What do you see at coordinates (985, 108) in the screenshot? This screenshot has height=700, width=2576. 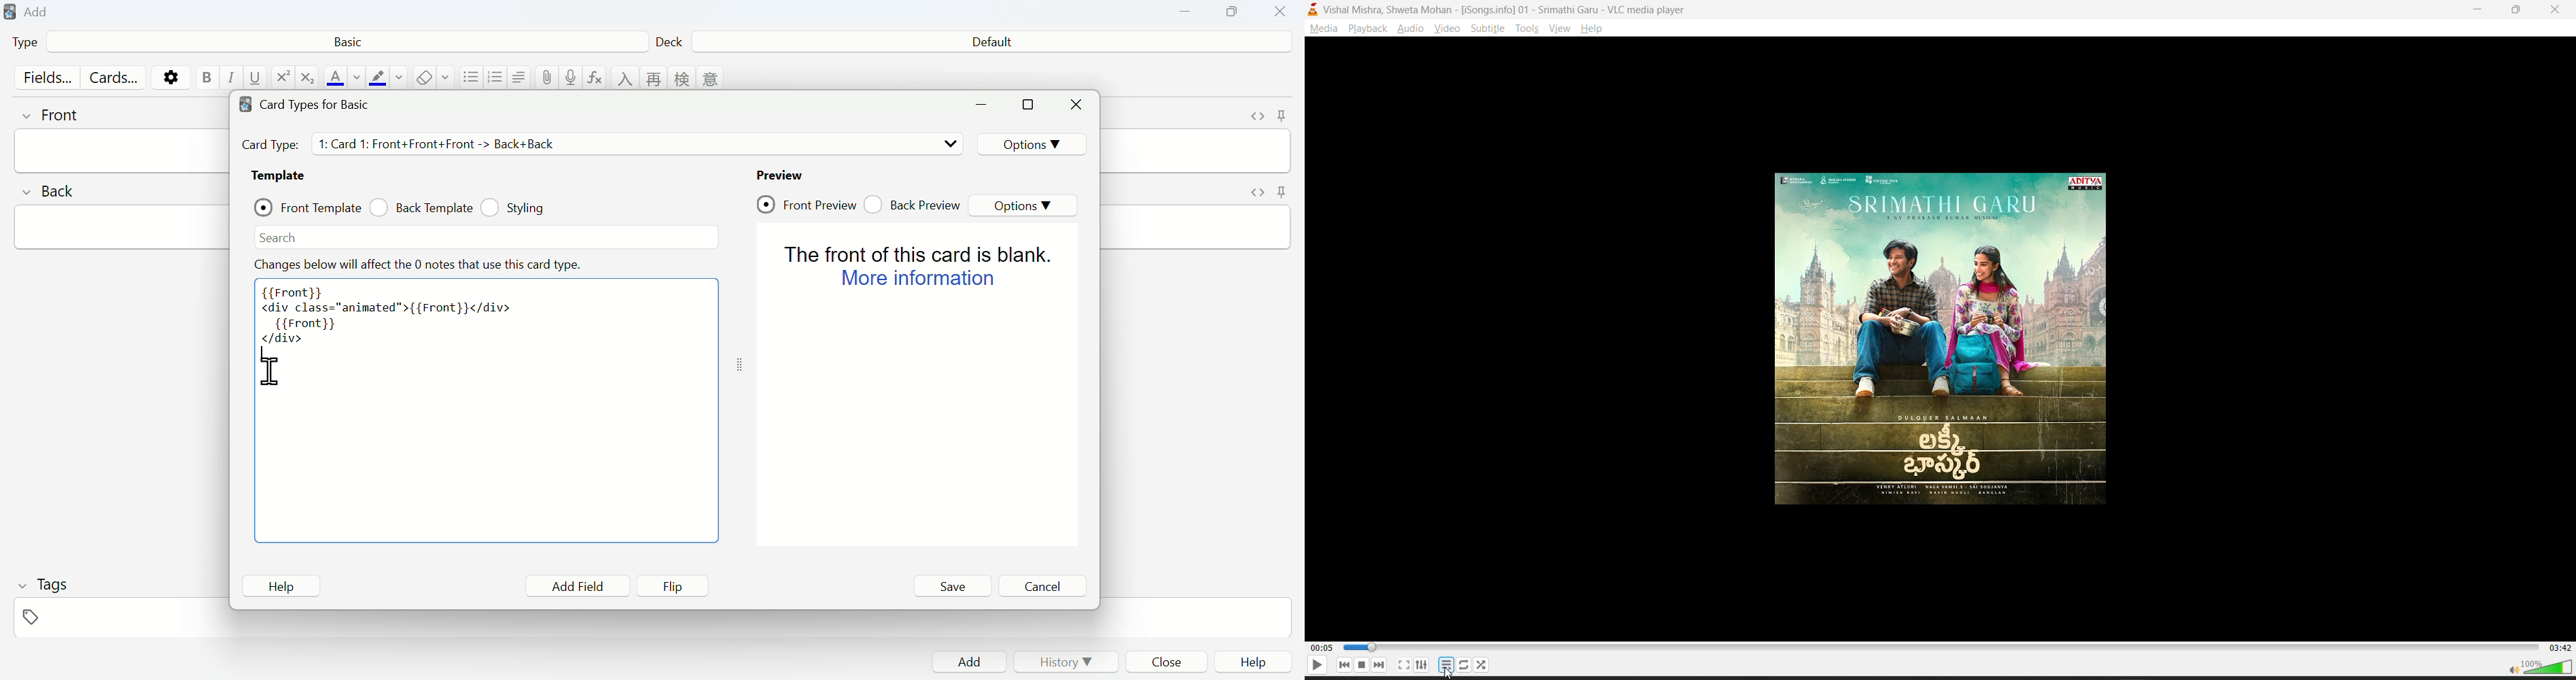 I see `minimize` at bounding box center [985, 108].